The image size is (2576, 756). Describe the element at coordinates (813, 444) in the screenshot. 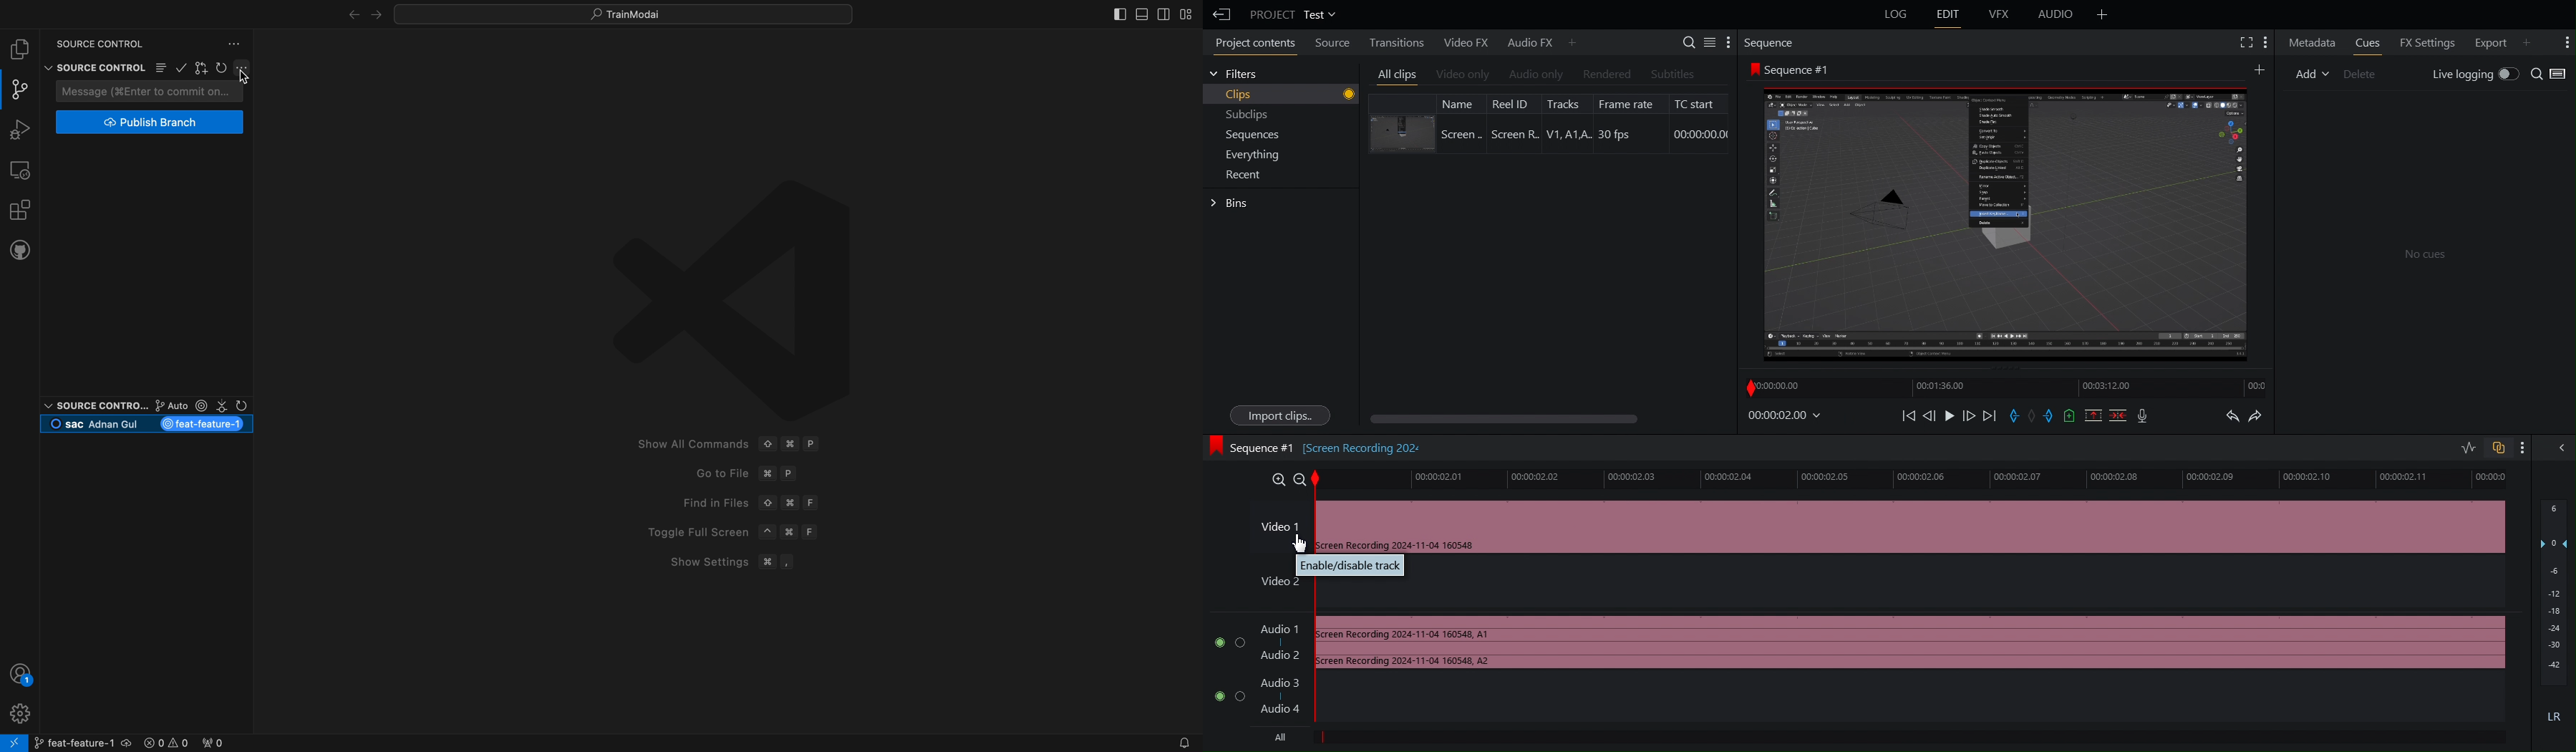

I see `P` at that location.